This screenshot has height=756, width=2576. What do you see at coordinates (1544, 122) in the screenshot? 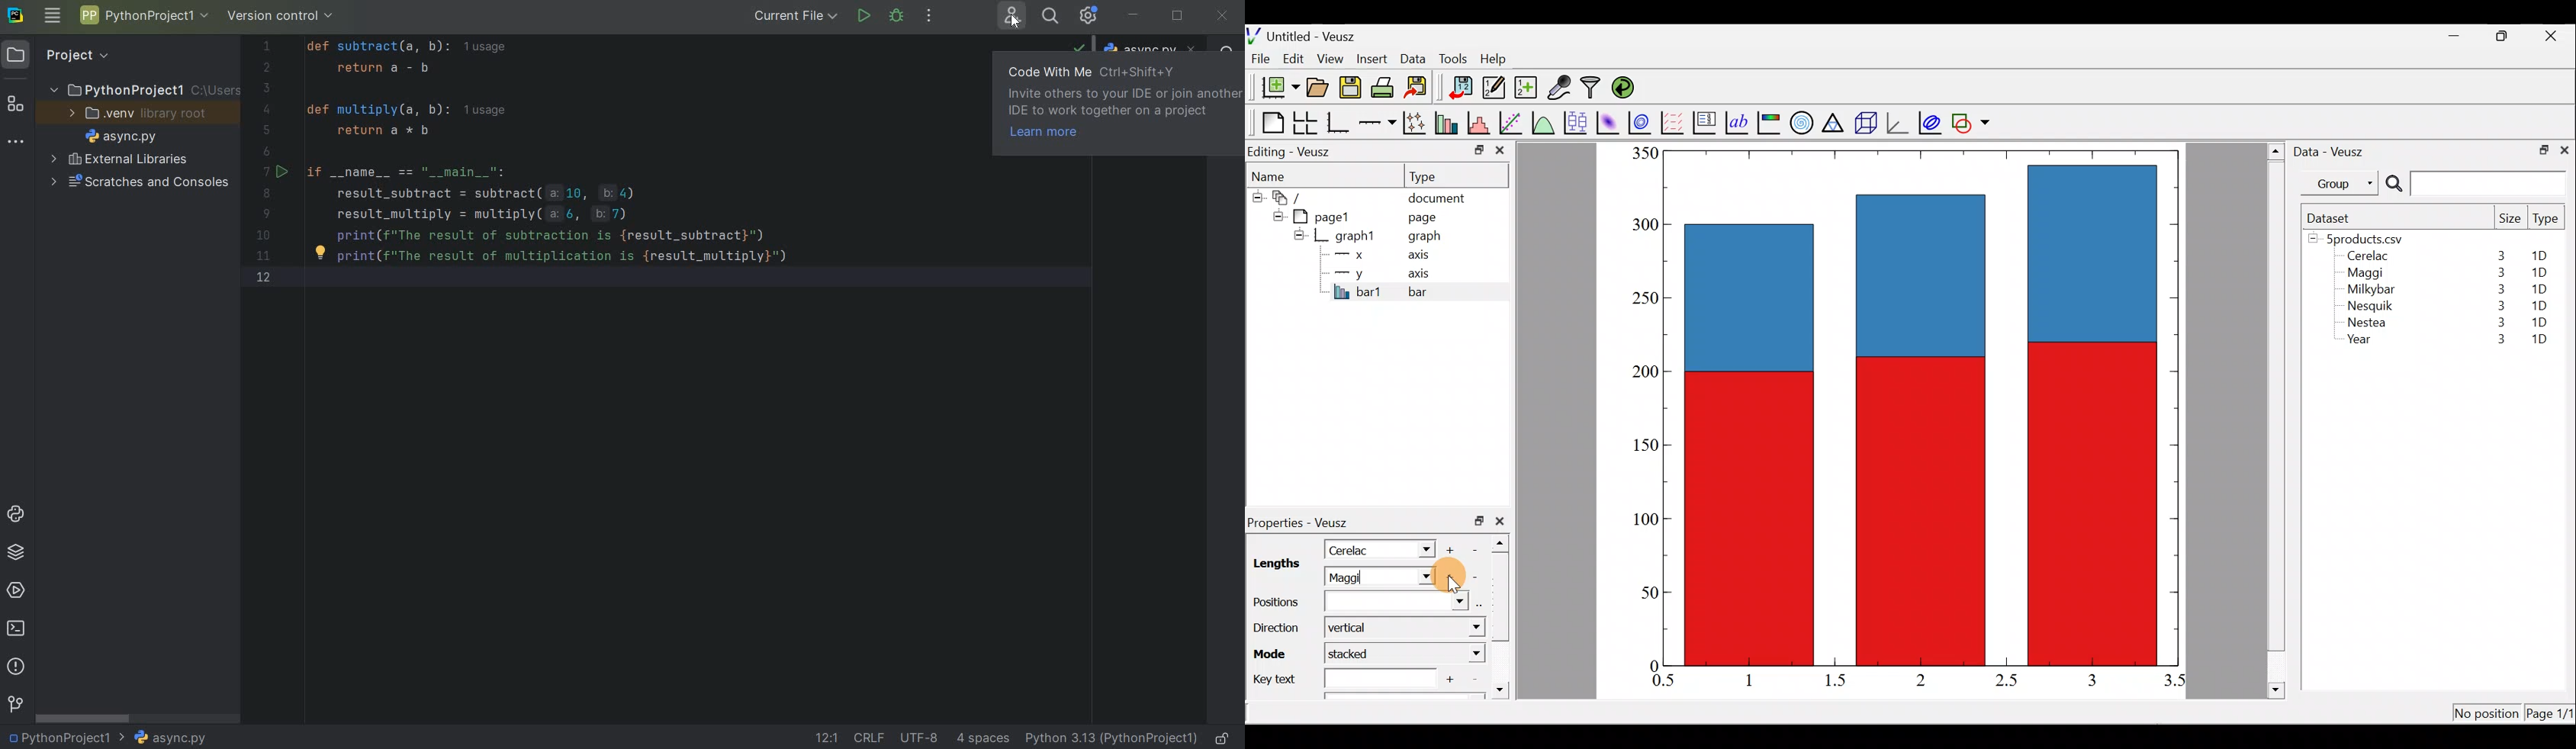
I see `Plot a function` at bounding box center [1544, 122].